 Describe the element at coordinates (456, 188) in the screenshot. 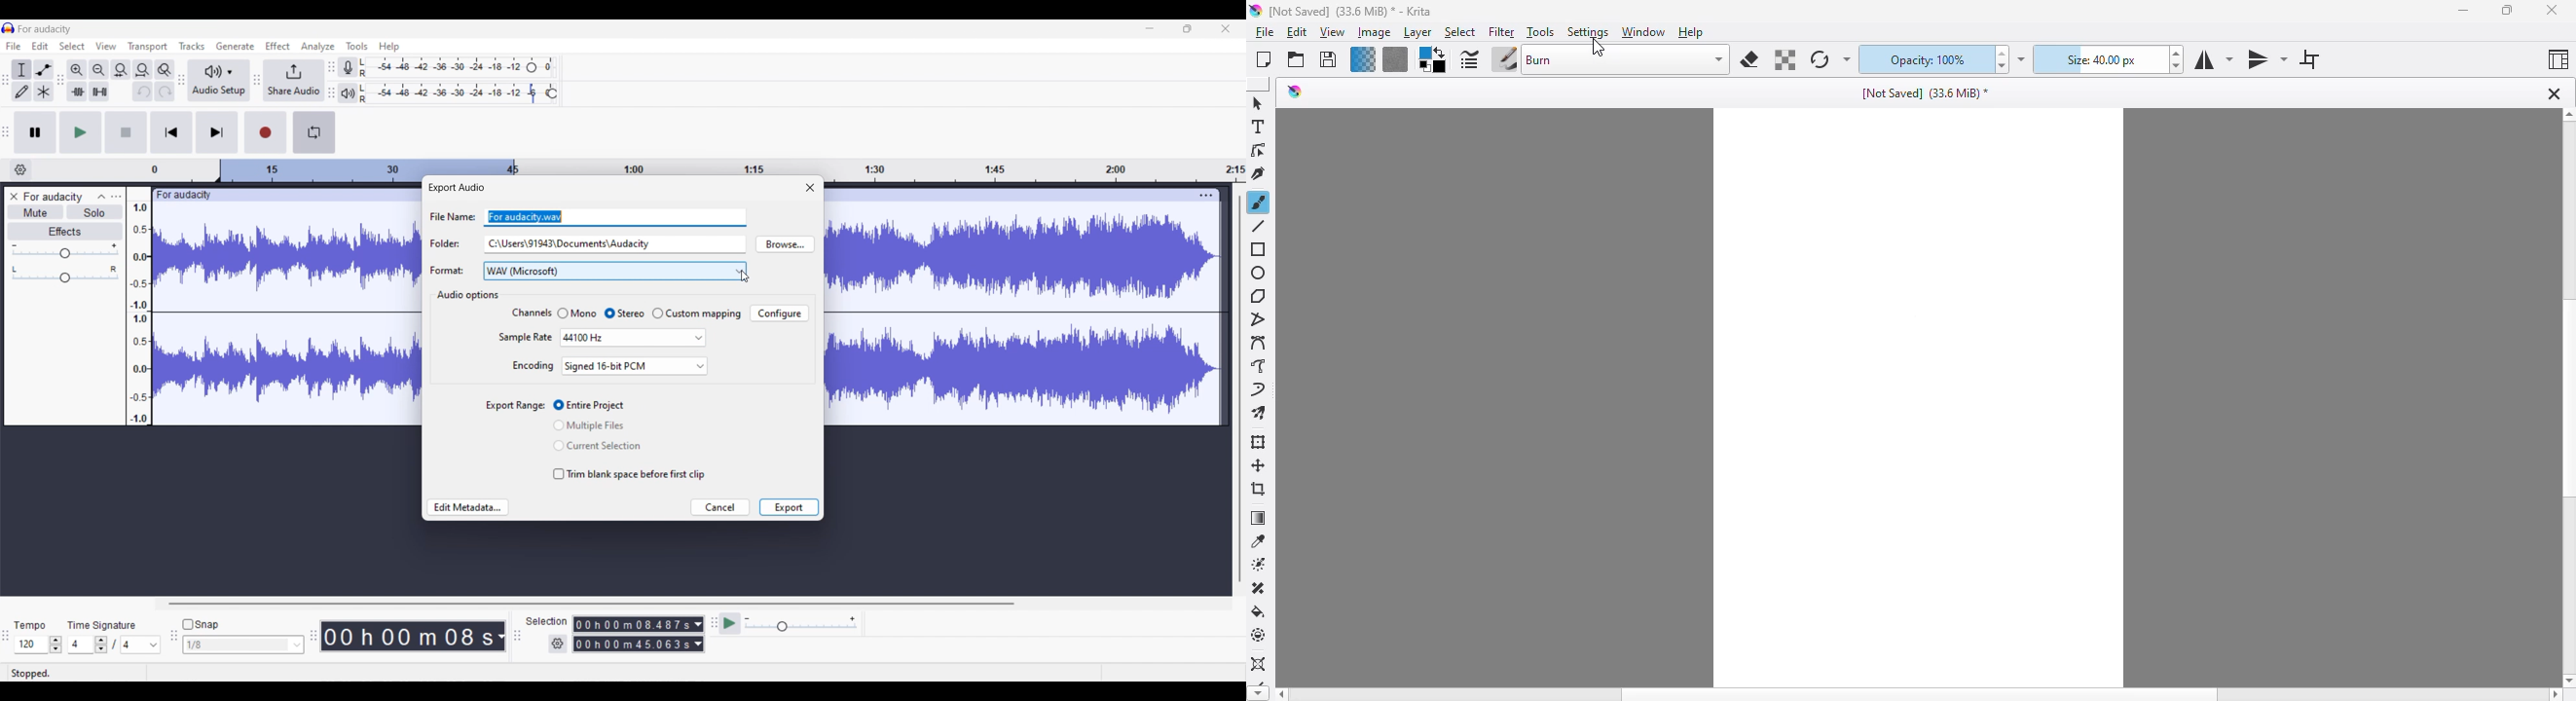

I see `Window title` at that location.